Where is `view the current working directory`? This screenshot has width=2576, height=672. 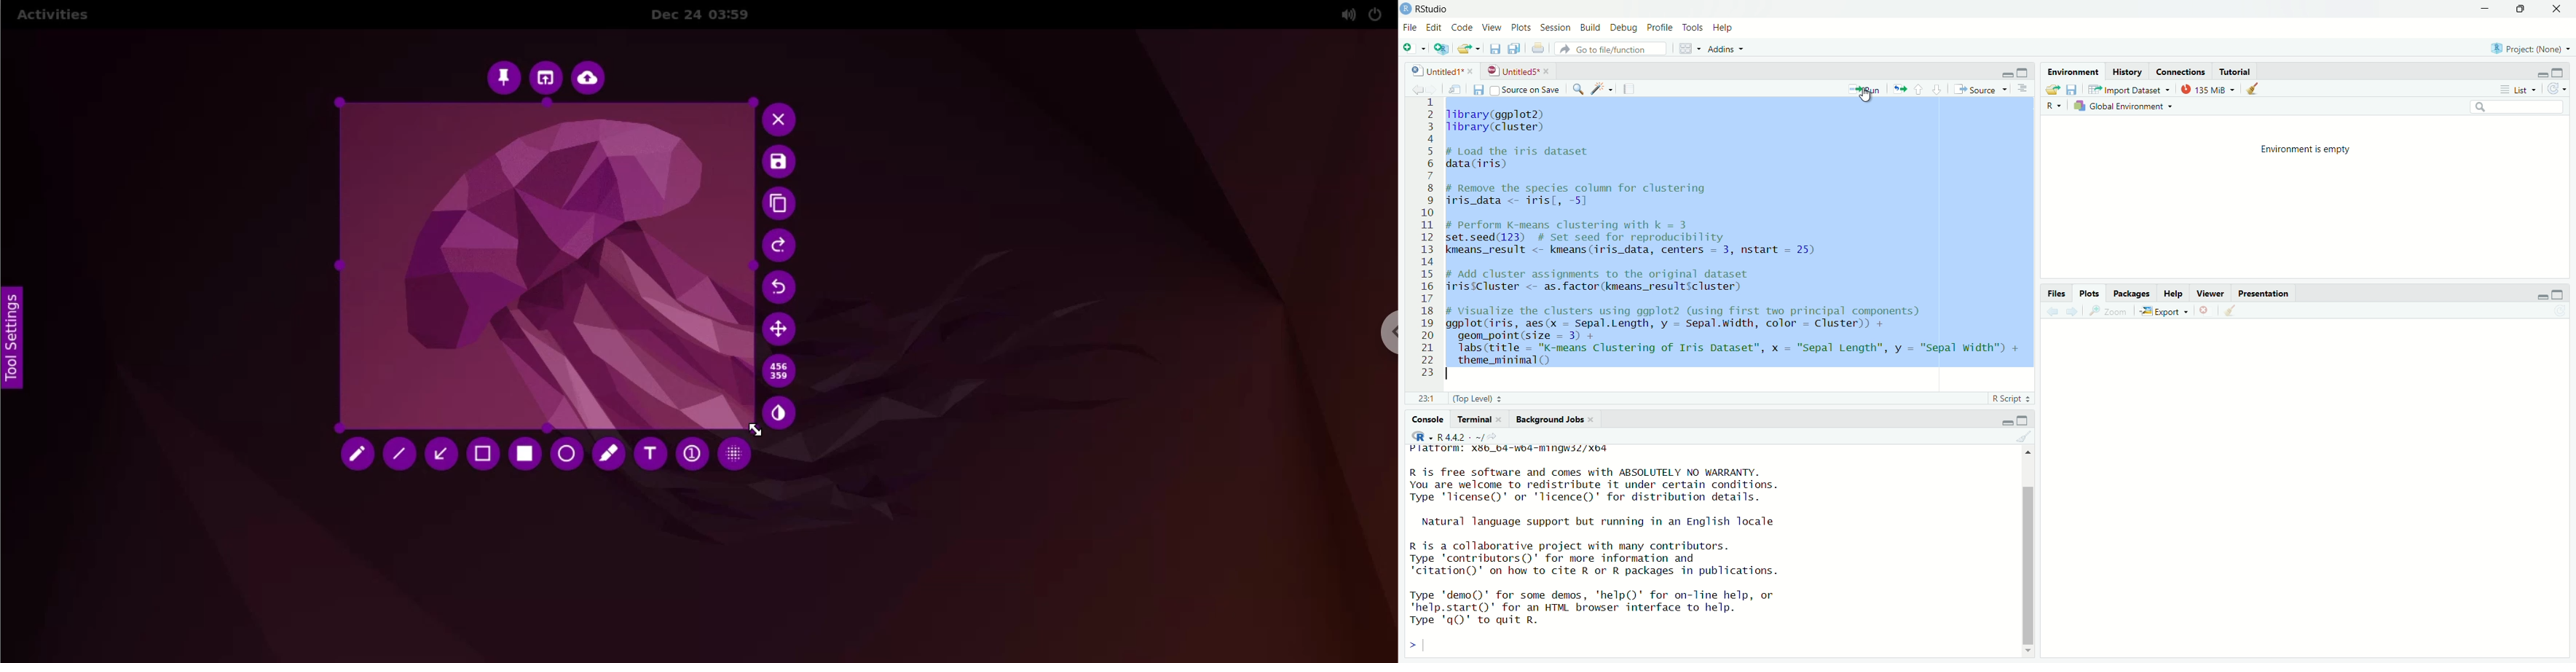 view the current working directory is located at coordinates (1497, 436).